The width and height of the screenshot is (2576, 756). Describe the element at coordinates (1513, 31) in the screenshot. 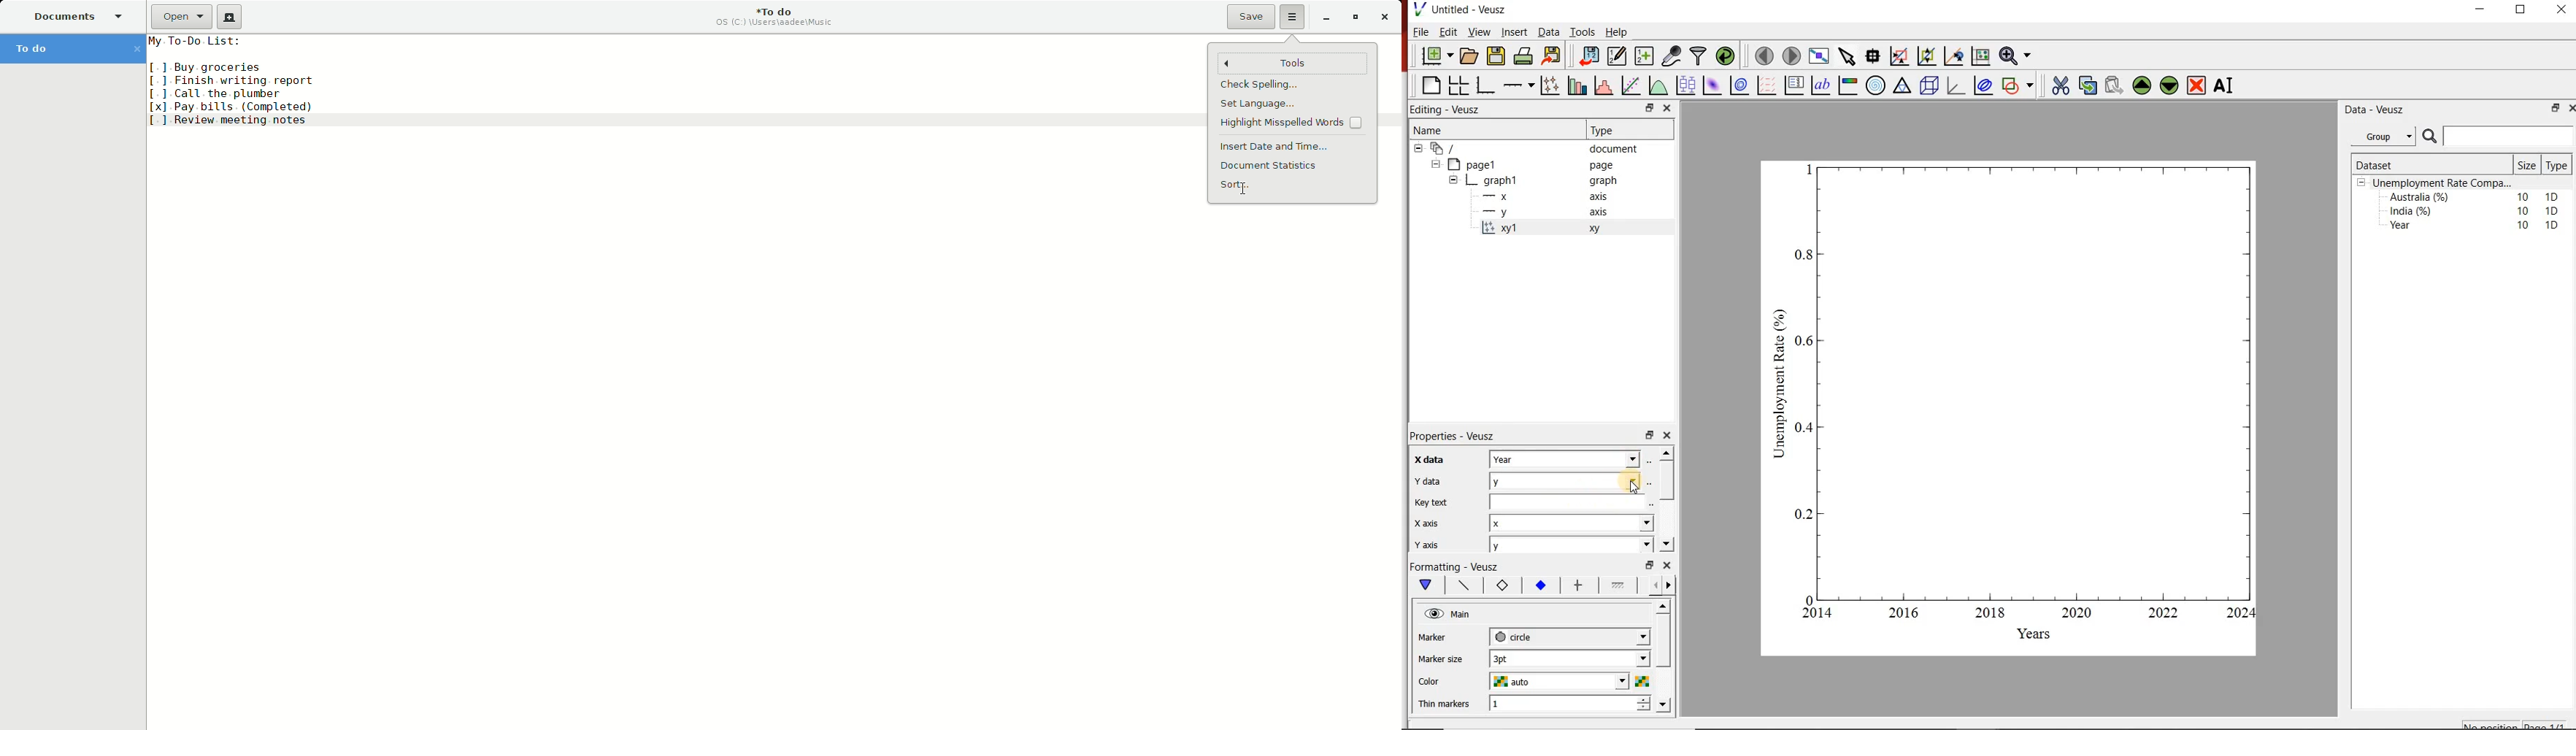

I see `Insert` at that location.